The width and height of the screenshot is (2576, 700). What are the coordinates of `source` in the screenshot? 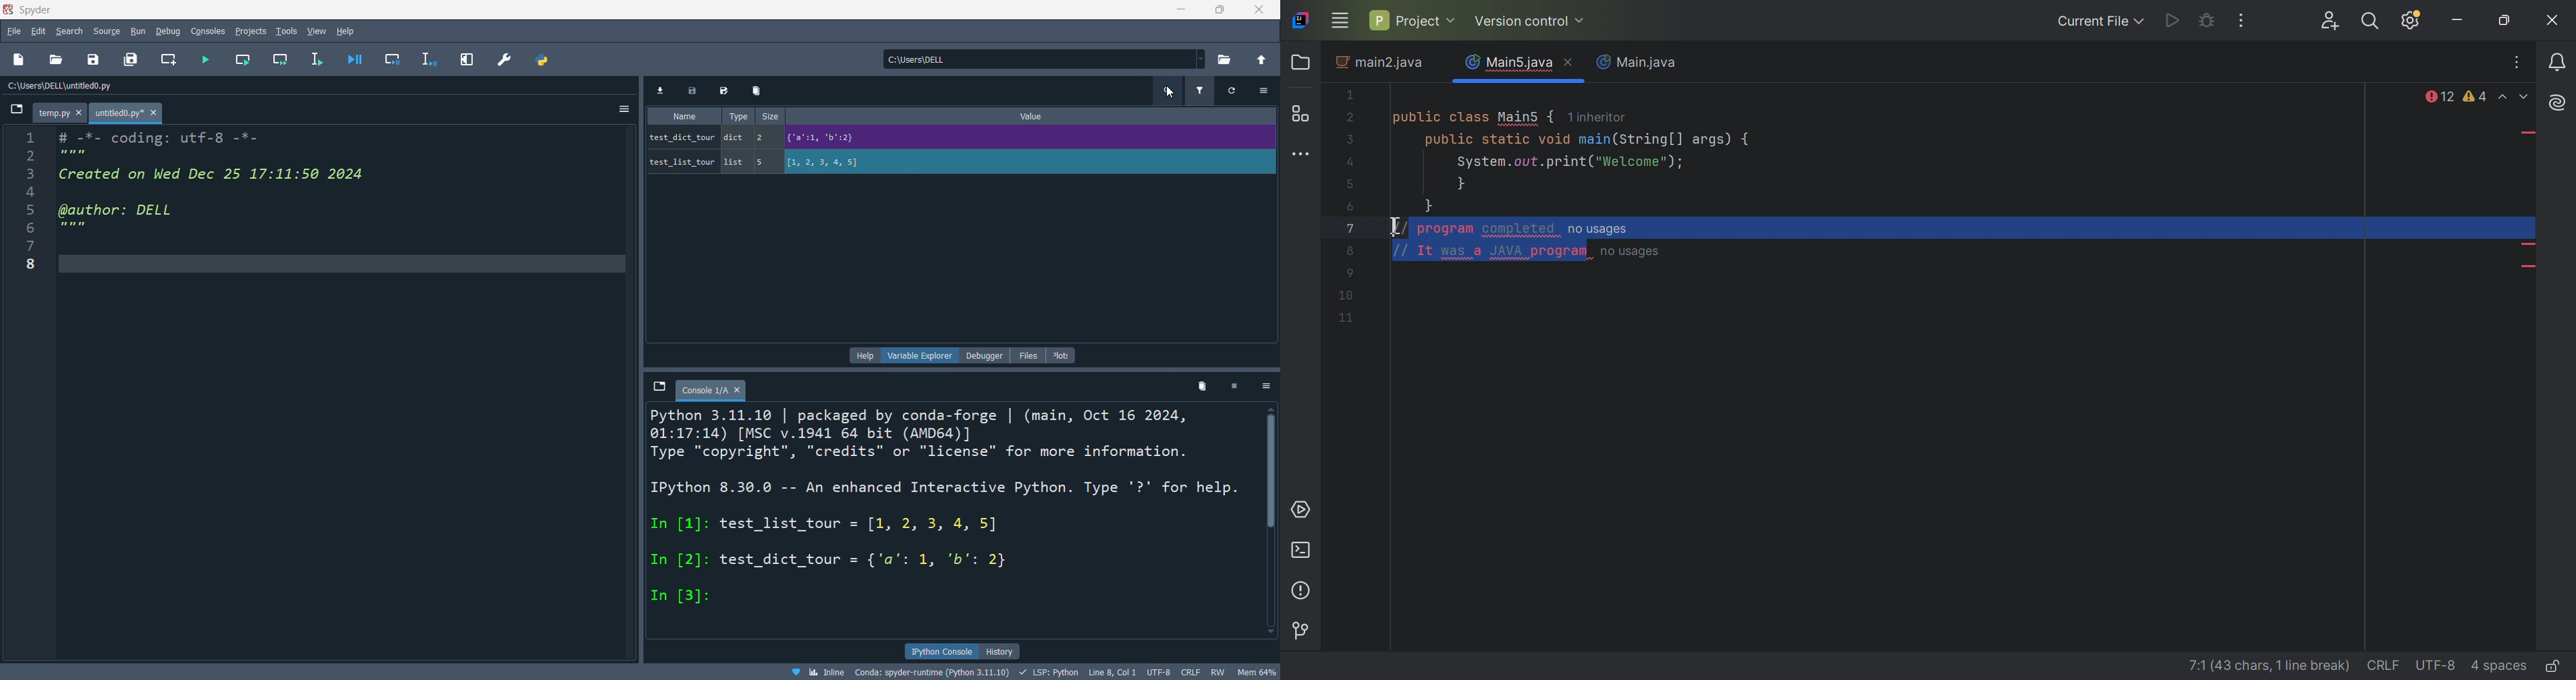 It's located at (106, 30).